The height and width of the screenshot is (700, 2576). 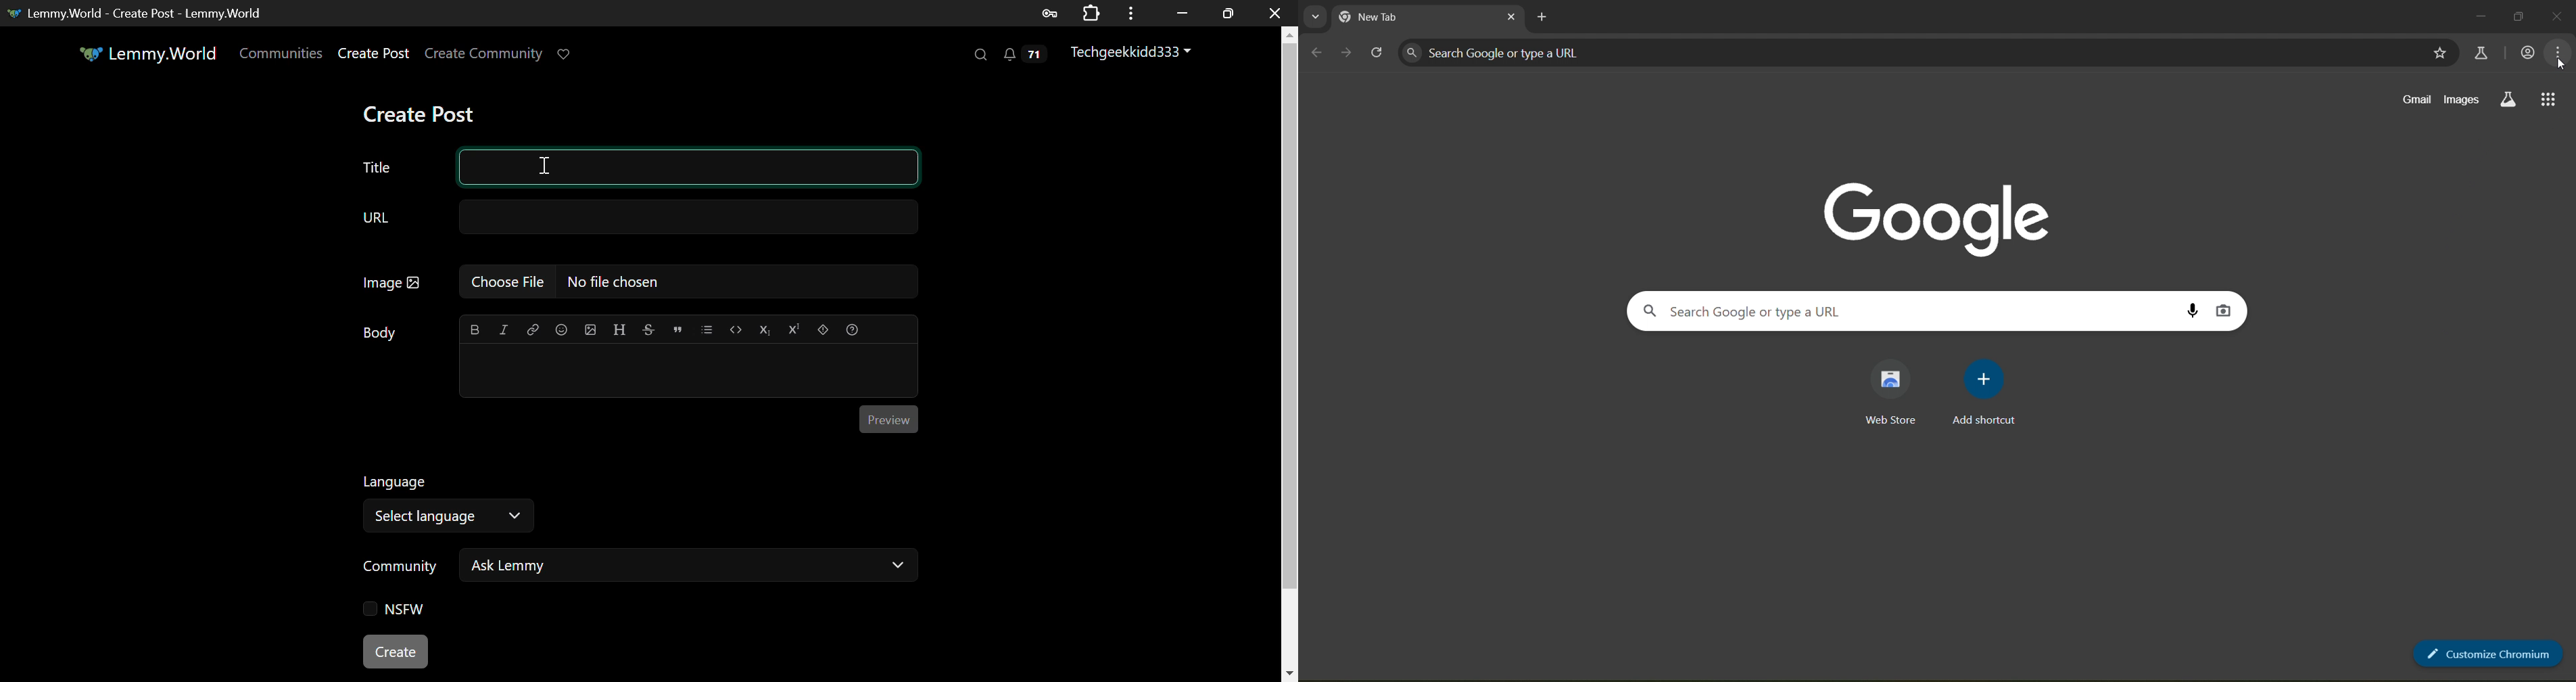 I want to click on search labs, so click(x=2481, y=52).